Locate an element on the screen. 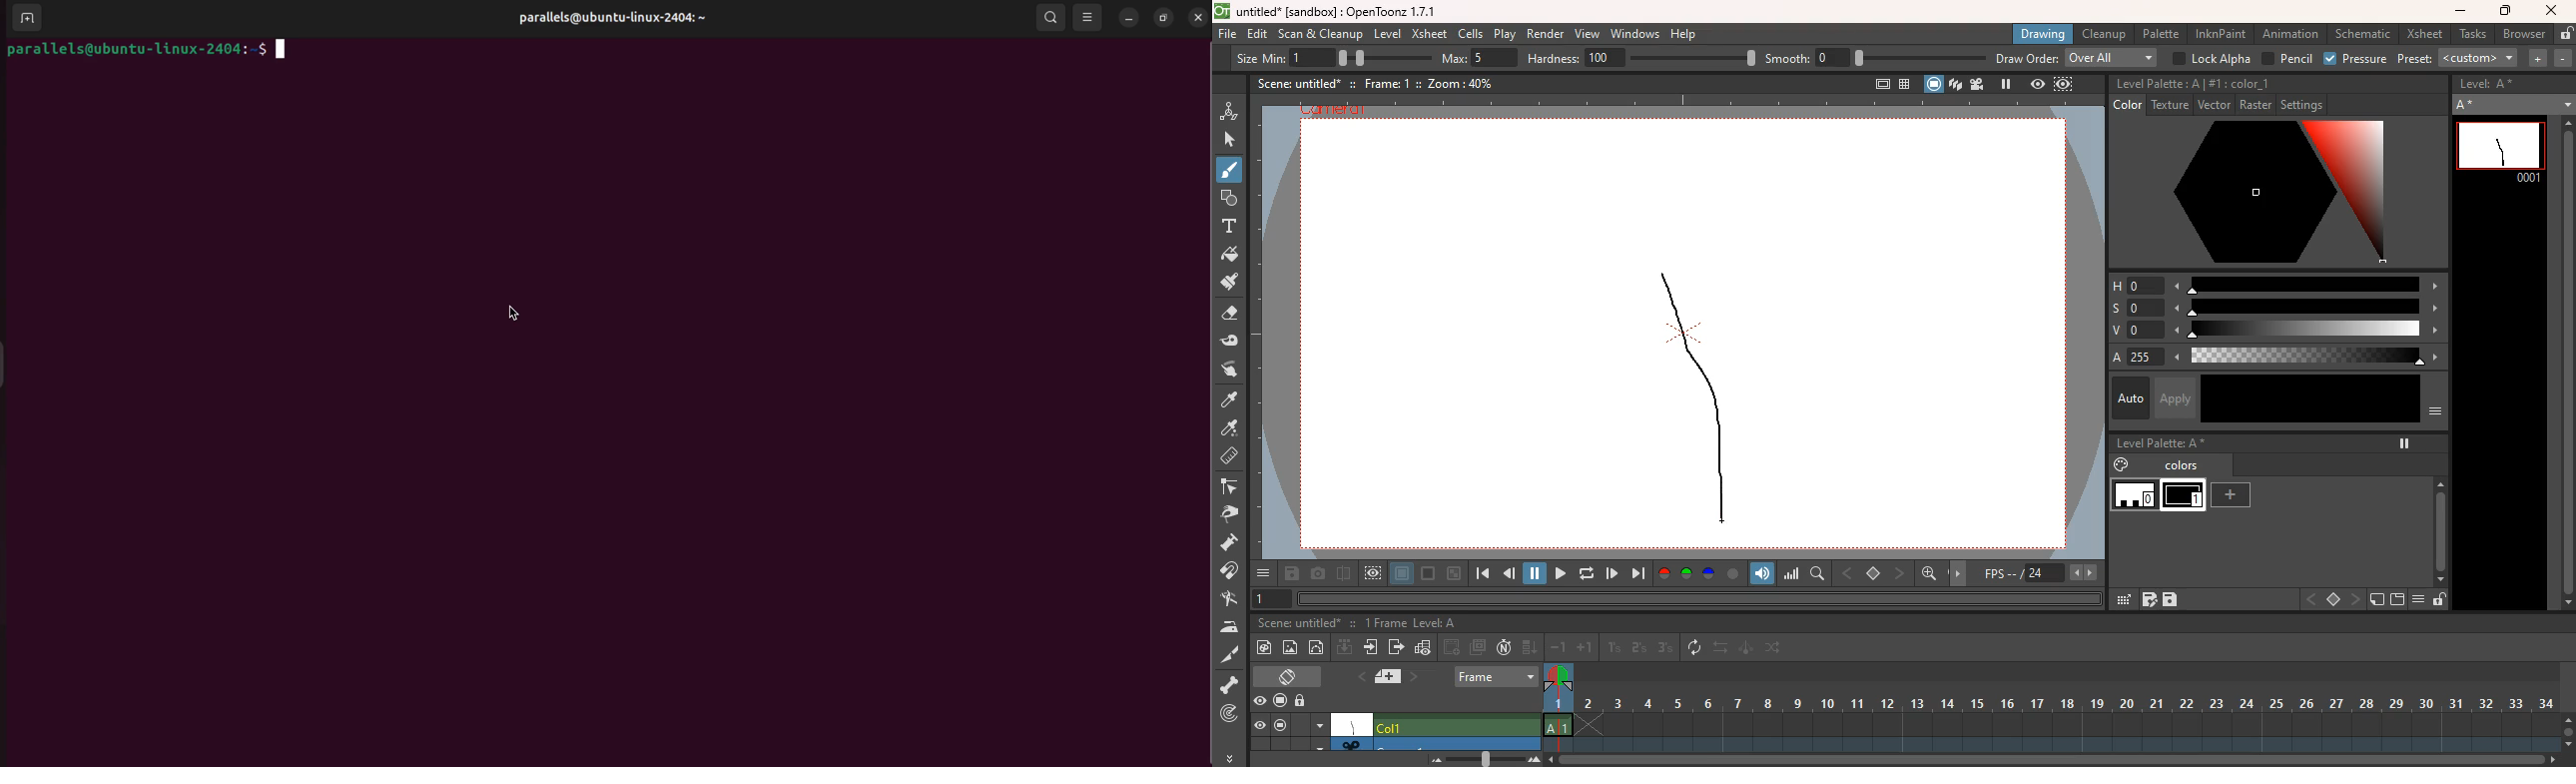 The image size is (2576, 784). stop is located at coordinates (2332, 600).